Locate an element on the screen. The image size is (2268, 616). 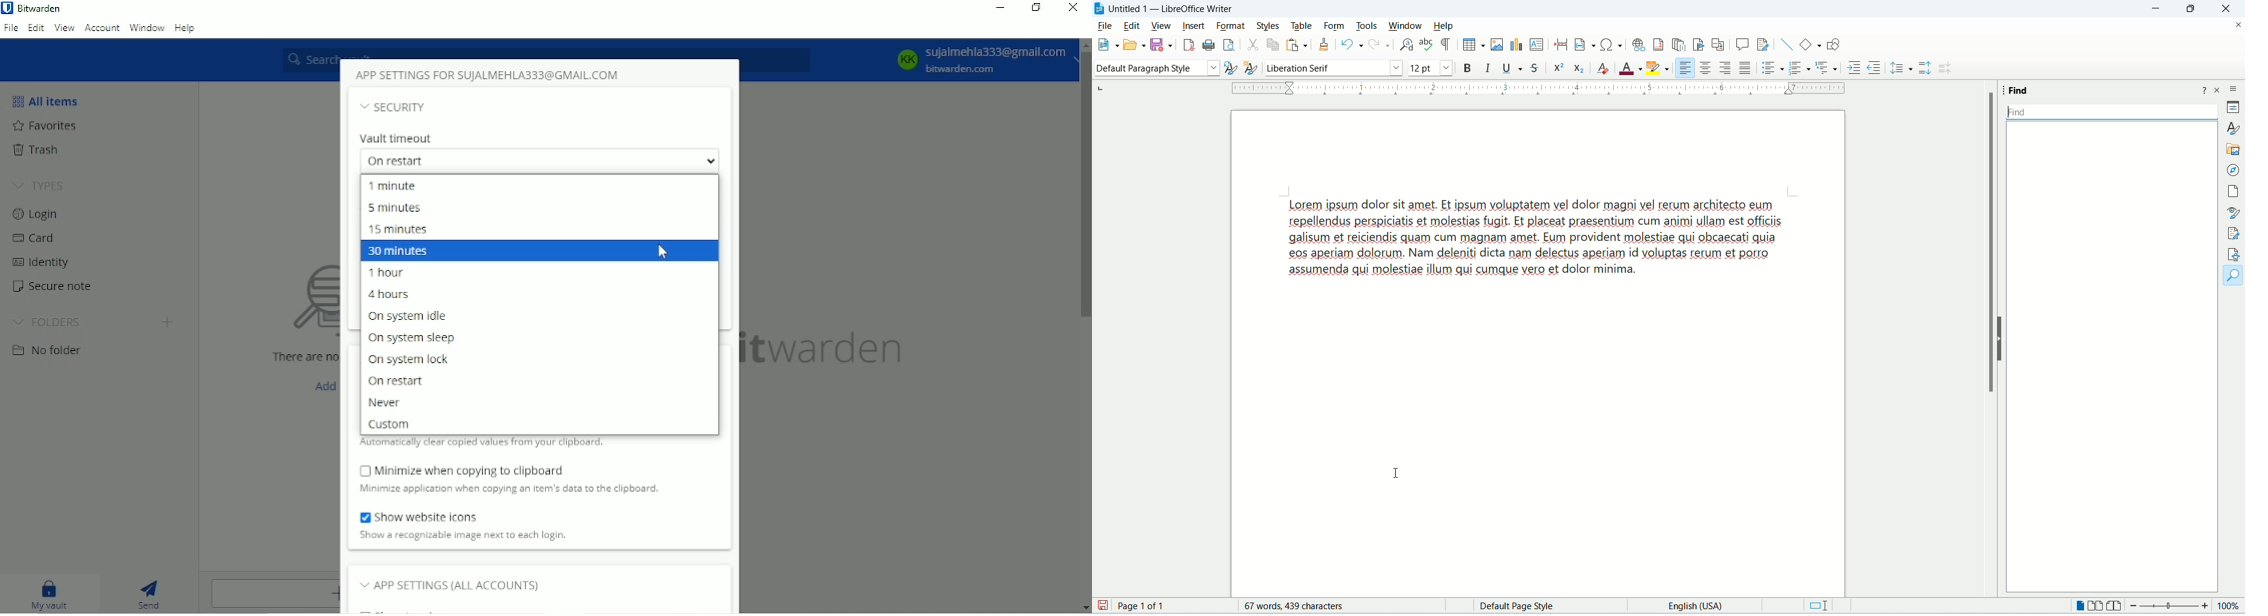
Vertical scrollbar is located at coordinates (1085, 186).